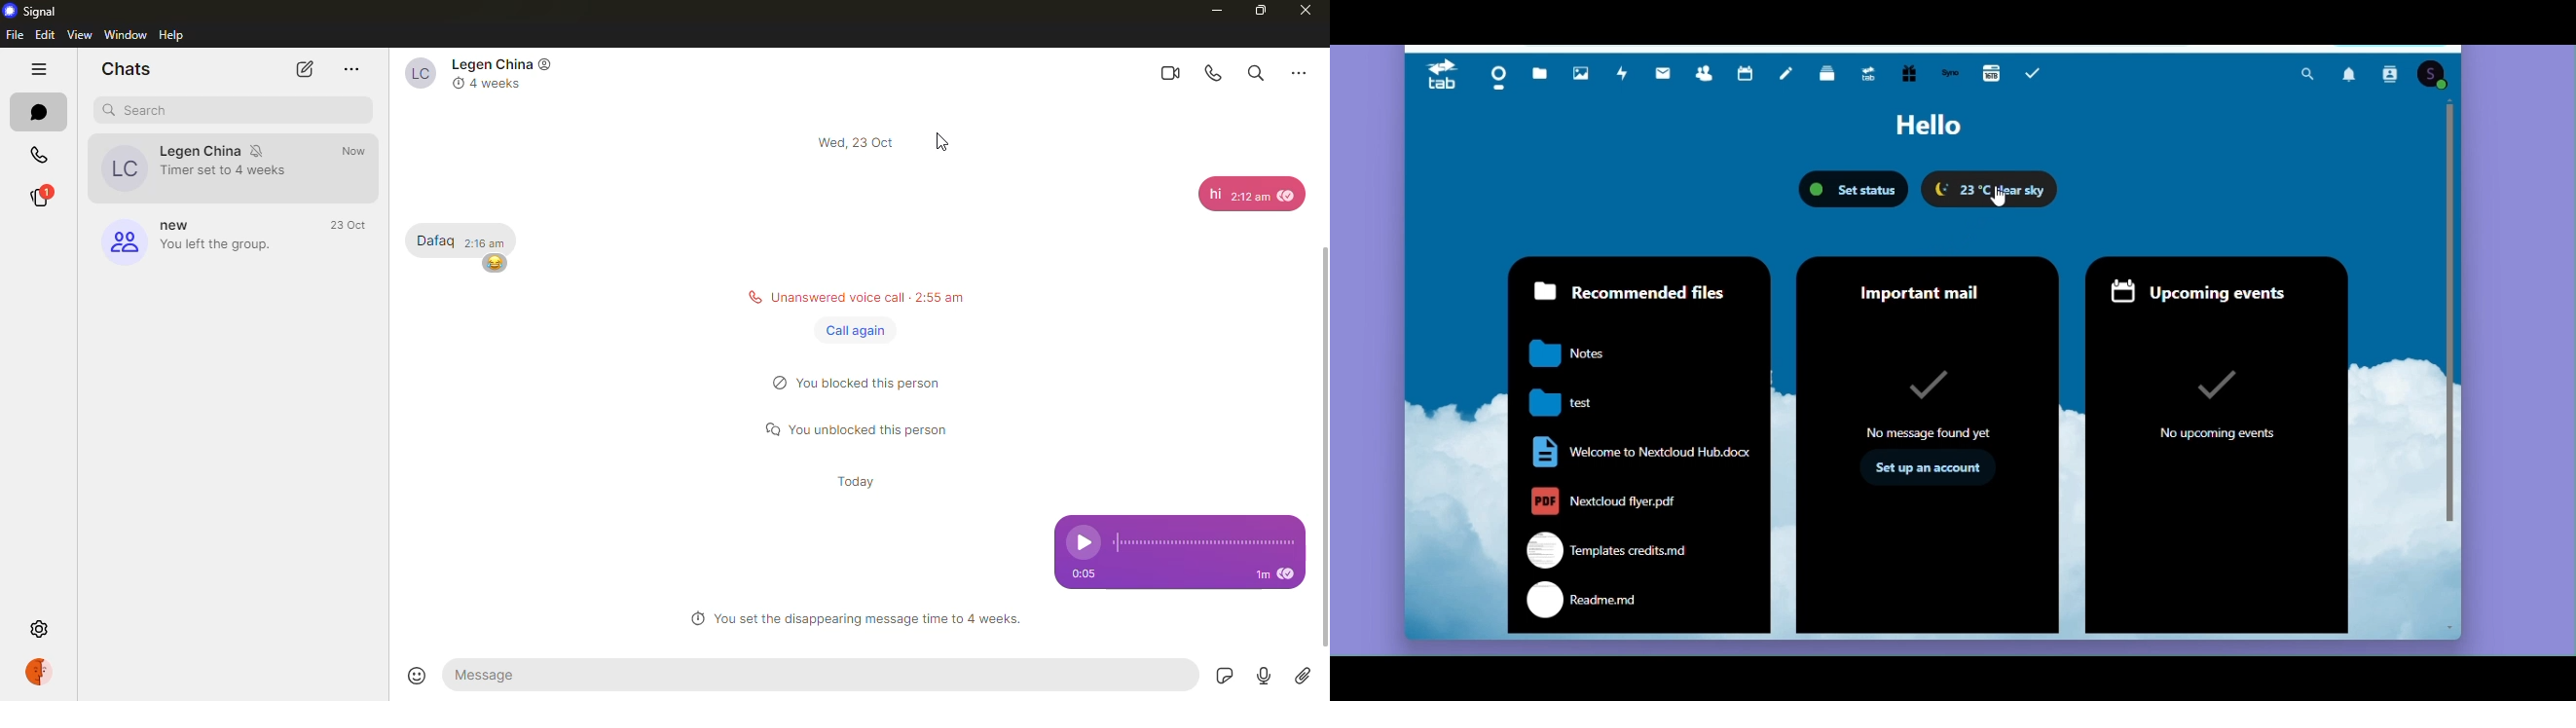 The height and width of the screenshot is (728, 2576). I want to click on time, so click(493, 241).